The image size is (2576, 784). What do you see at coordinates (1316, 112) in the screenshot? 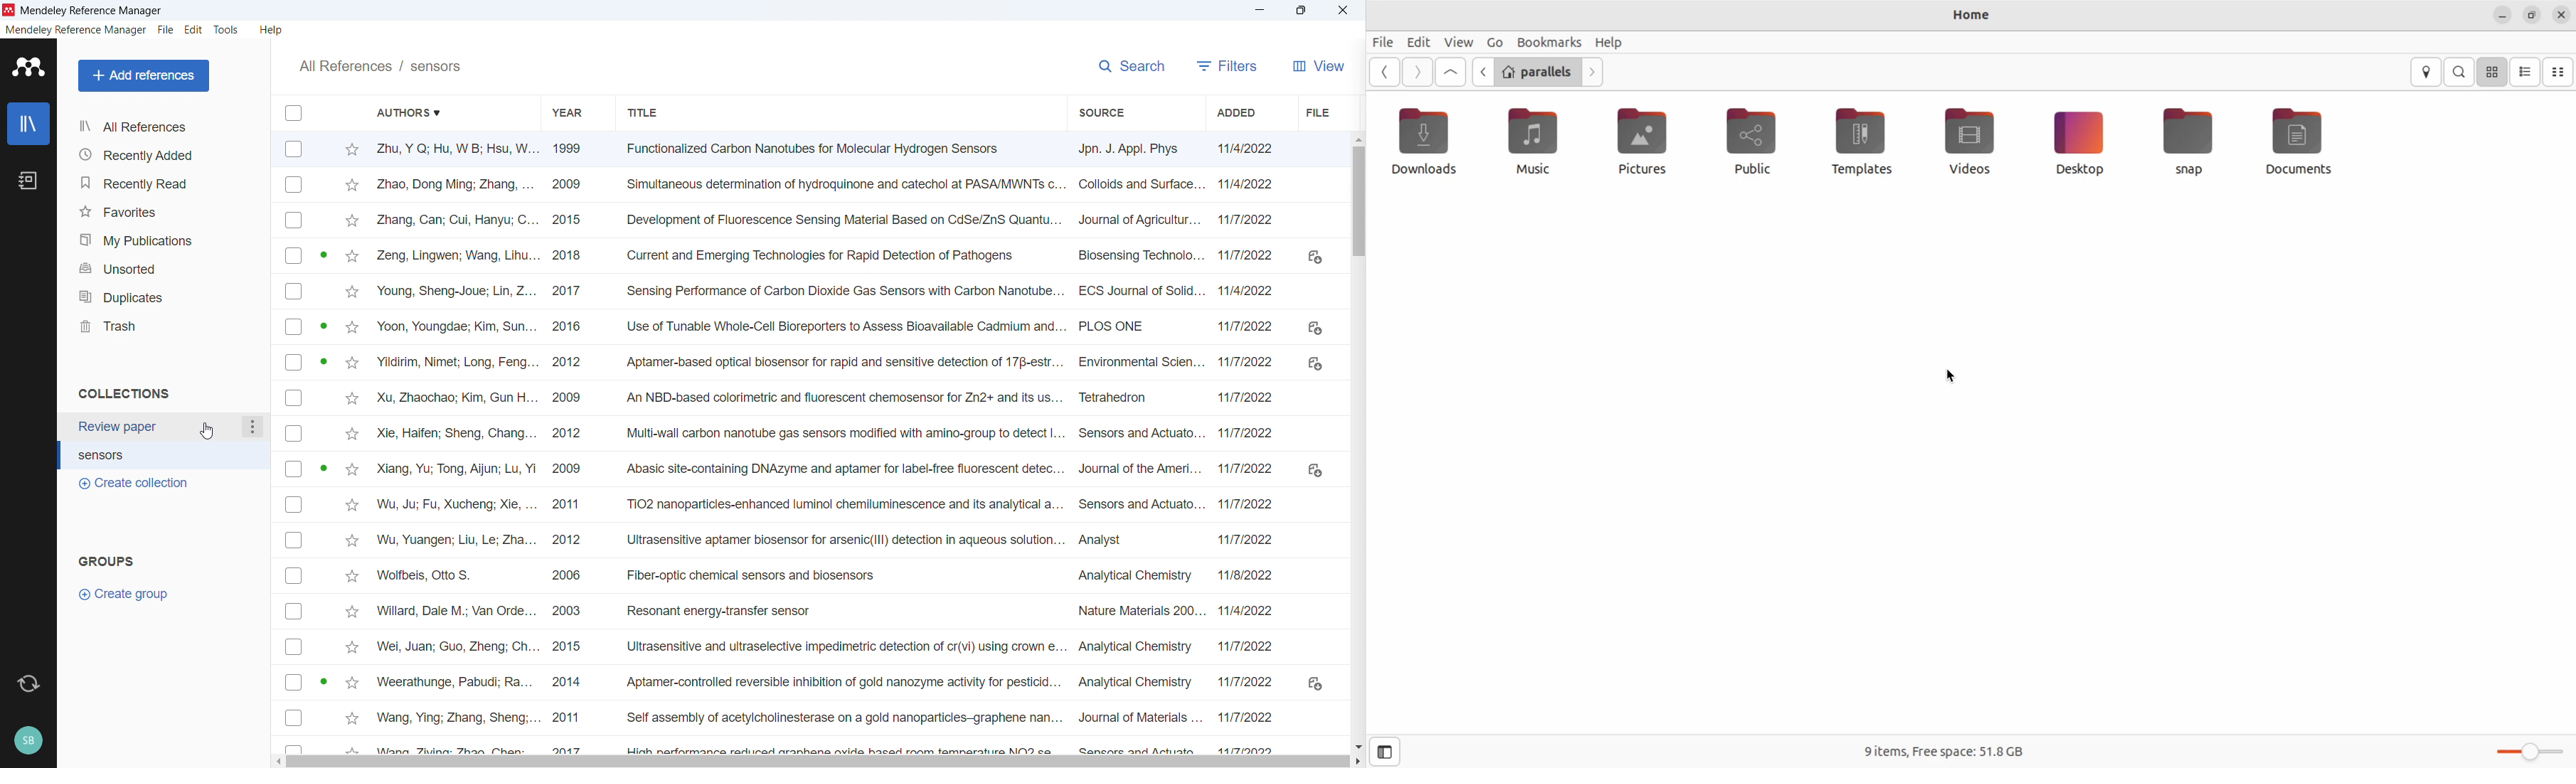
I see `file ` at bounding box center [1316, 112].